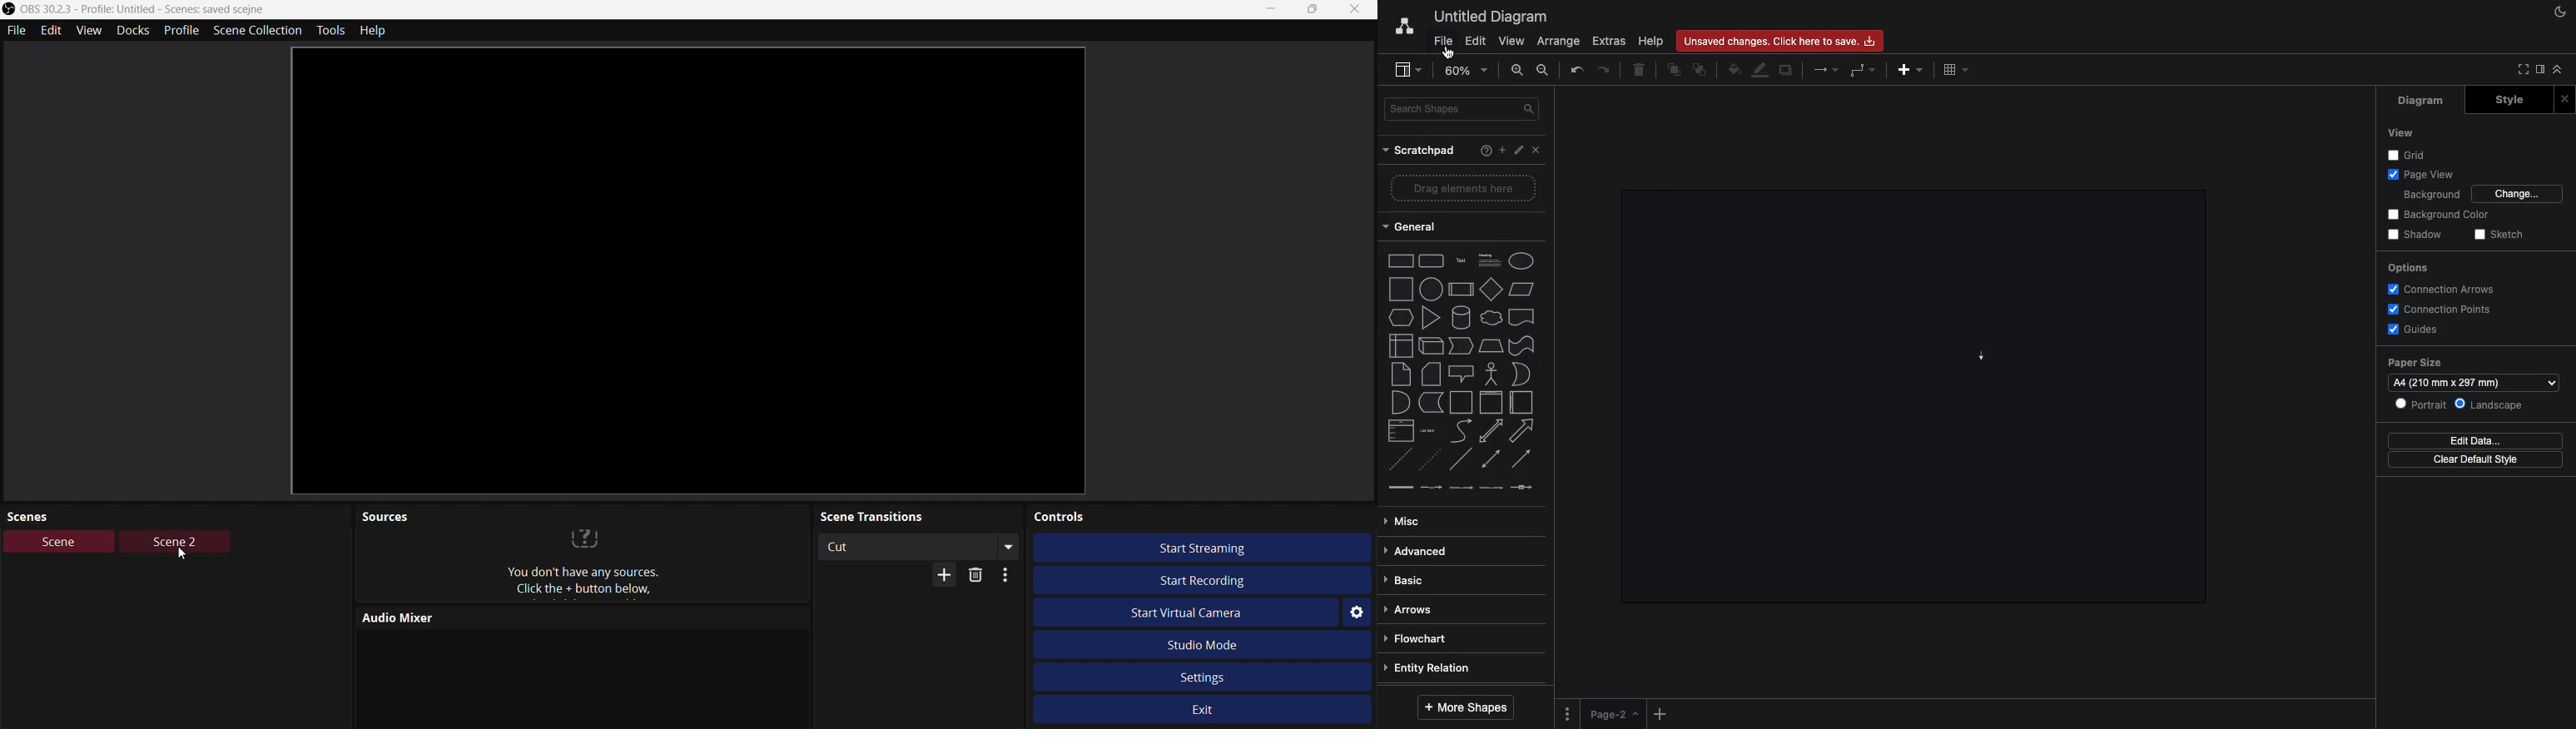 The width and height of the screenshot is (2576, 756). What do you see at coordinates (1204, 709) in the screenshot?
I see `Exit` at bounding box center [1204, 709].